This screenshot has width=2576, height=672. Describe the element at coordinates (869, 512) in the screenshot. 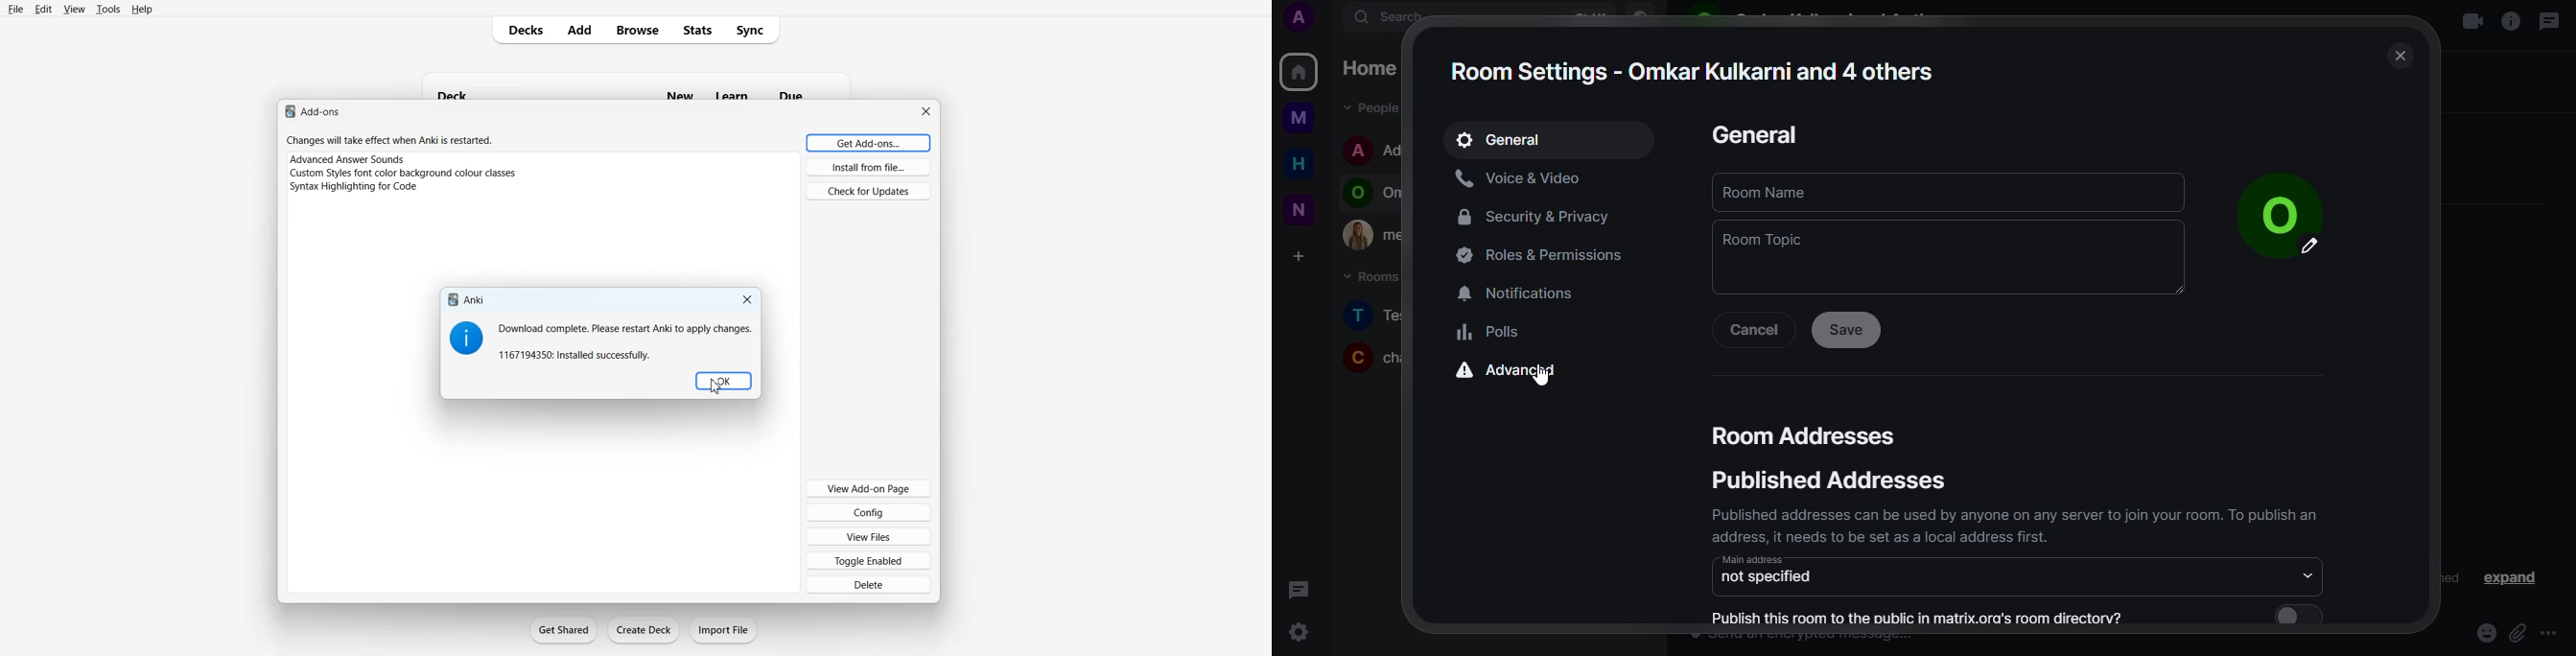

I see `Config` at that location.